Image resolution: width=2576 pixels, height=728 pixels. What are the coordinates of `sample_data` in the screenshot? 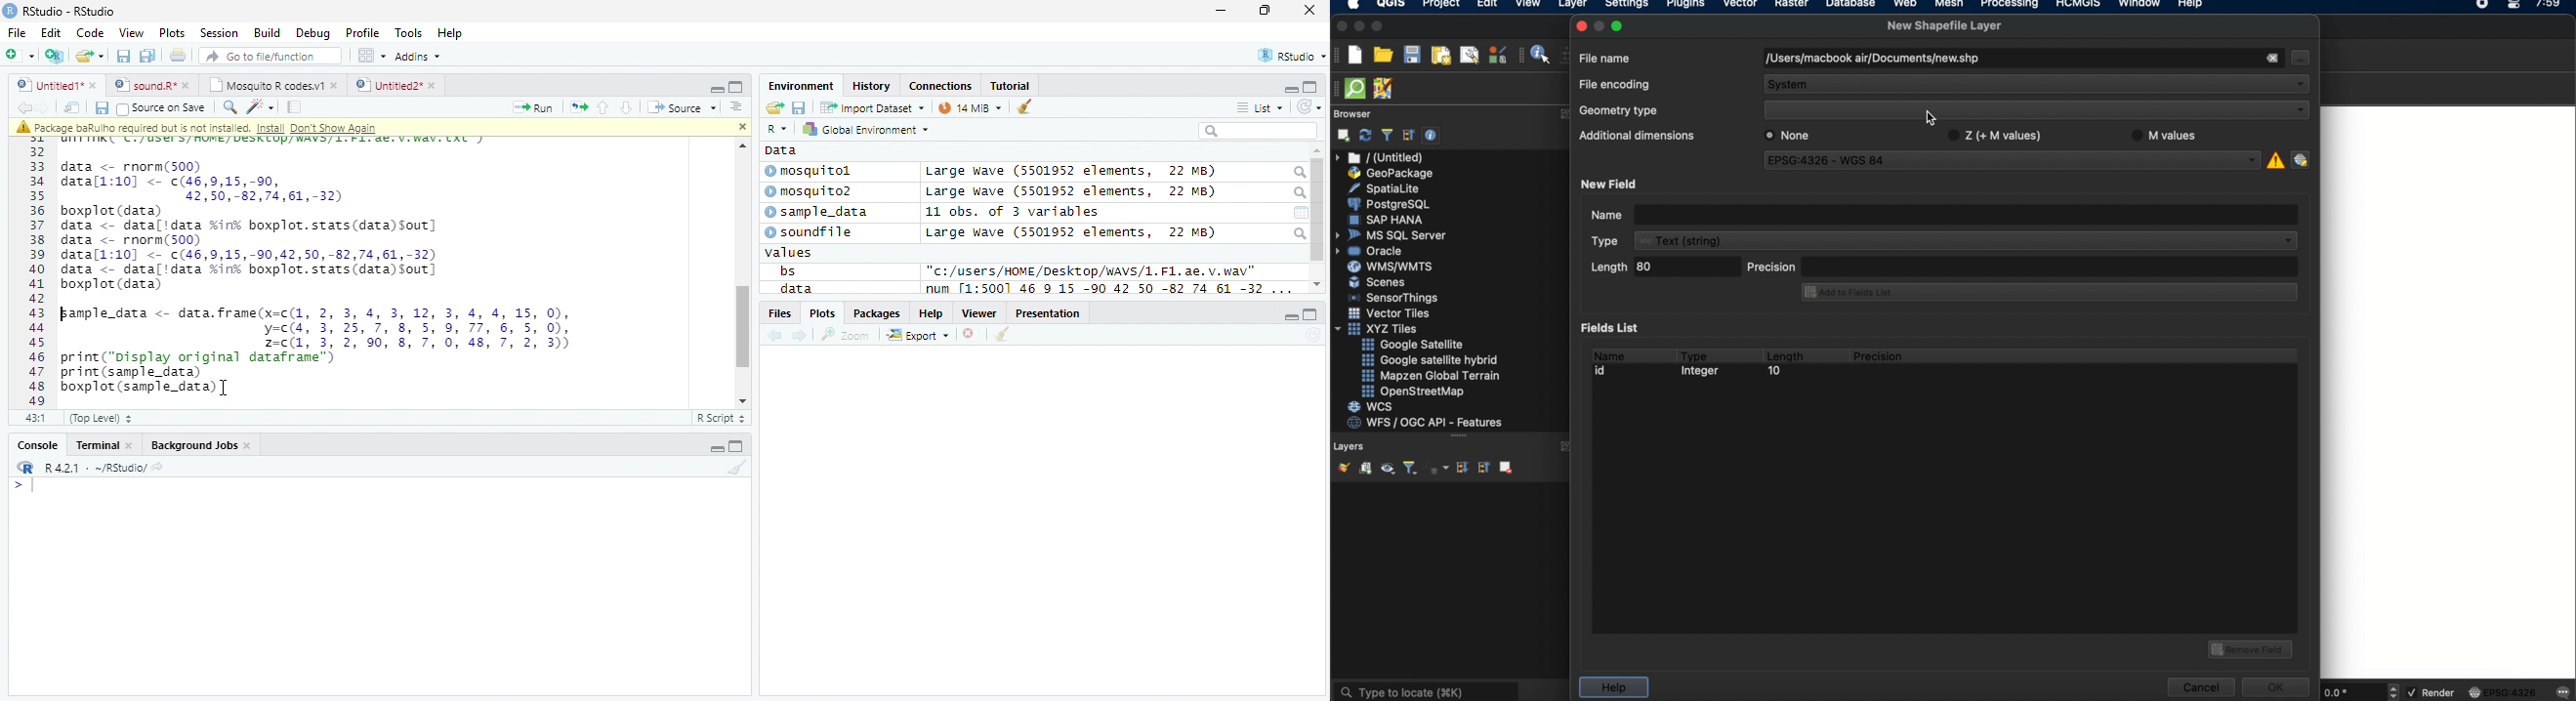 It's located at (818, 213).